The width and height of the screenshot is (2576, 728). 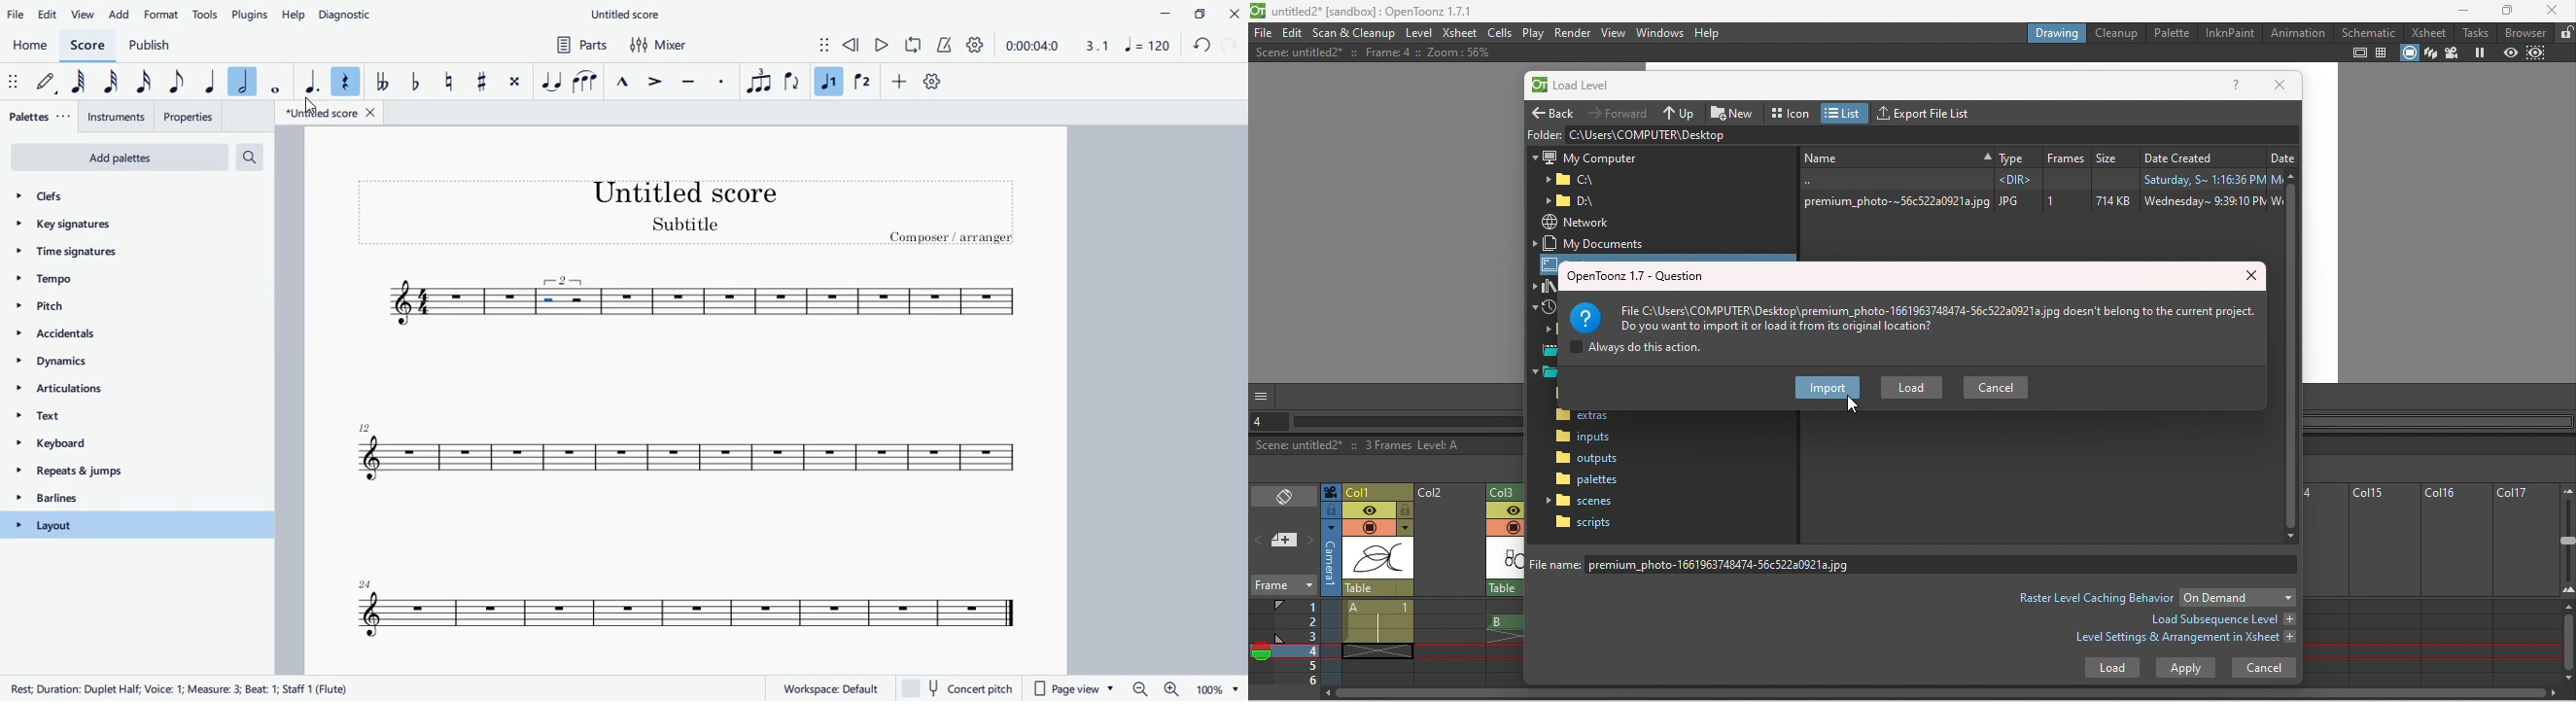 I want to click on column 17, so click(x=2525, y=584).